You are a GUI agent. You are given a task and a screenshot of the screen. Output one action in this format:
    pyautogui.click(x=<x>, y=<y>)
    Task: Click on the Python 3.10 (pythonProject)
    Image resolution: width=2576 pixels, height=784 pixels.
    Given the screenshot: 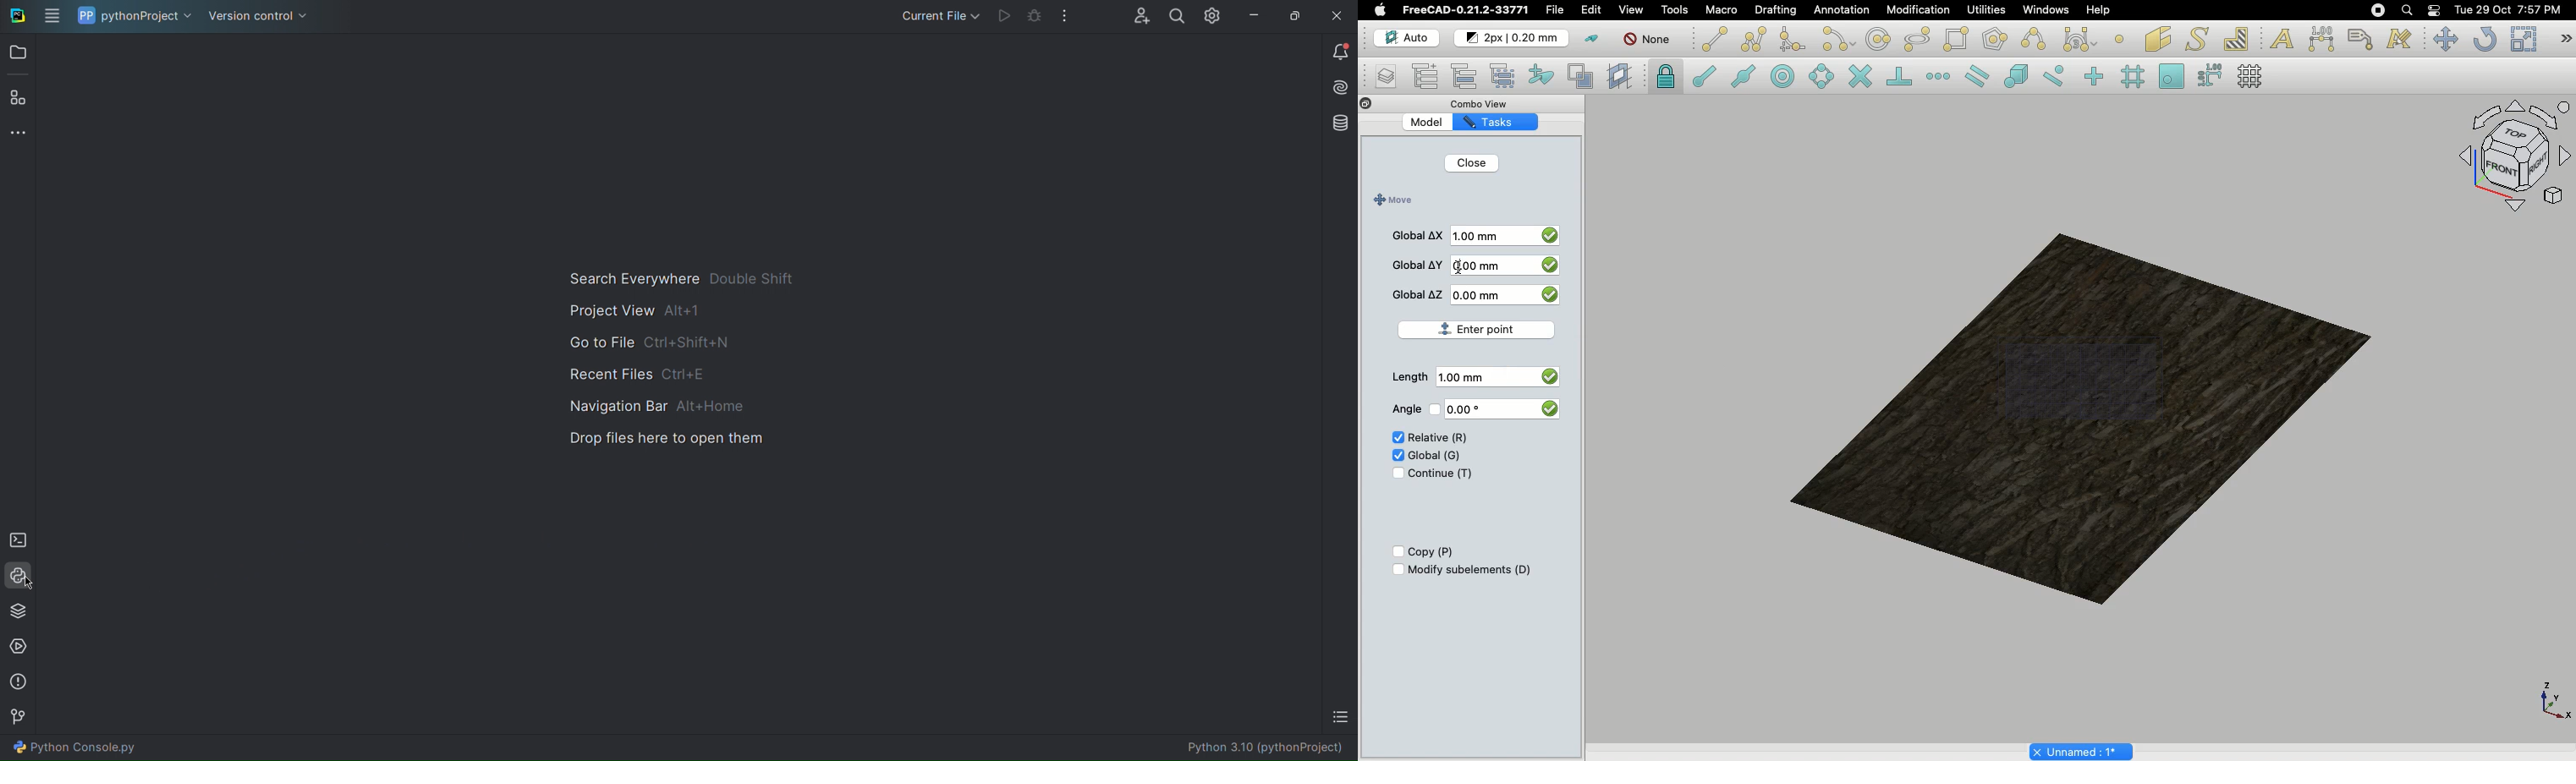 What is the action you would take?
    pyautogui.click(x=1270, y=749)
    